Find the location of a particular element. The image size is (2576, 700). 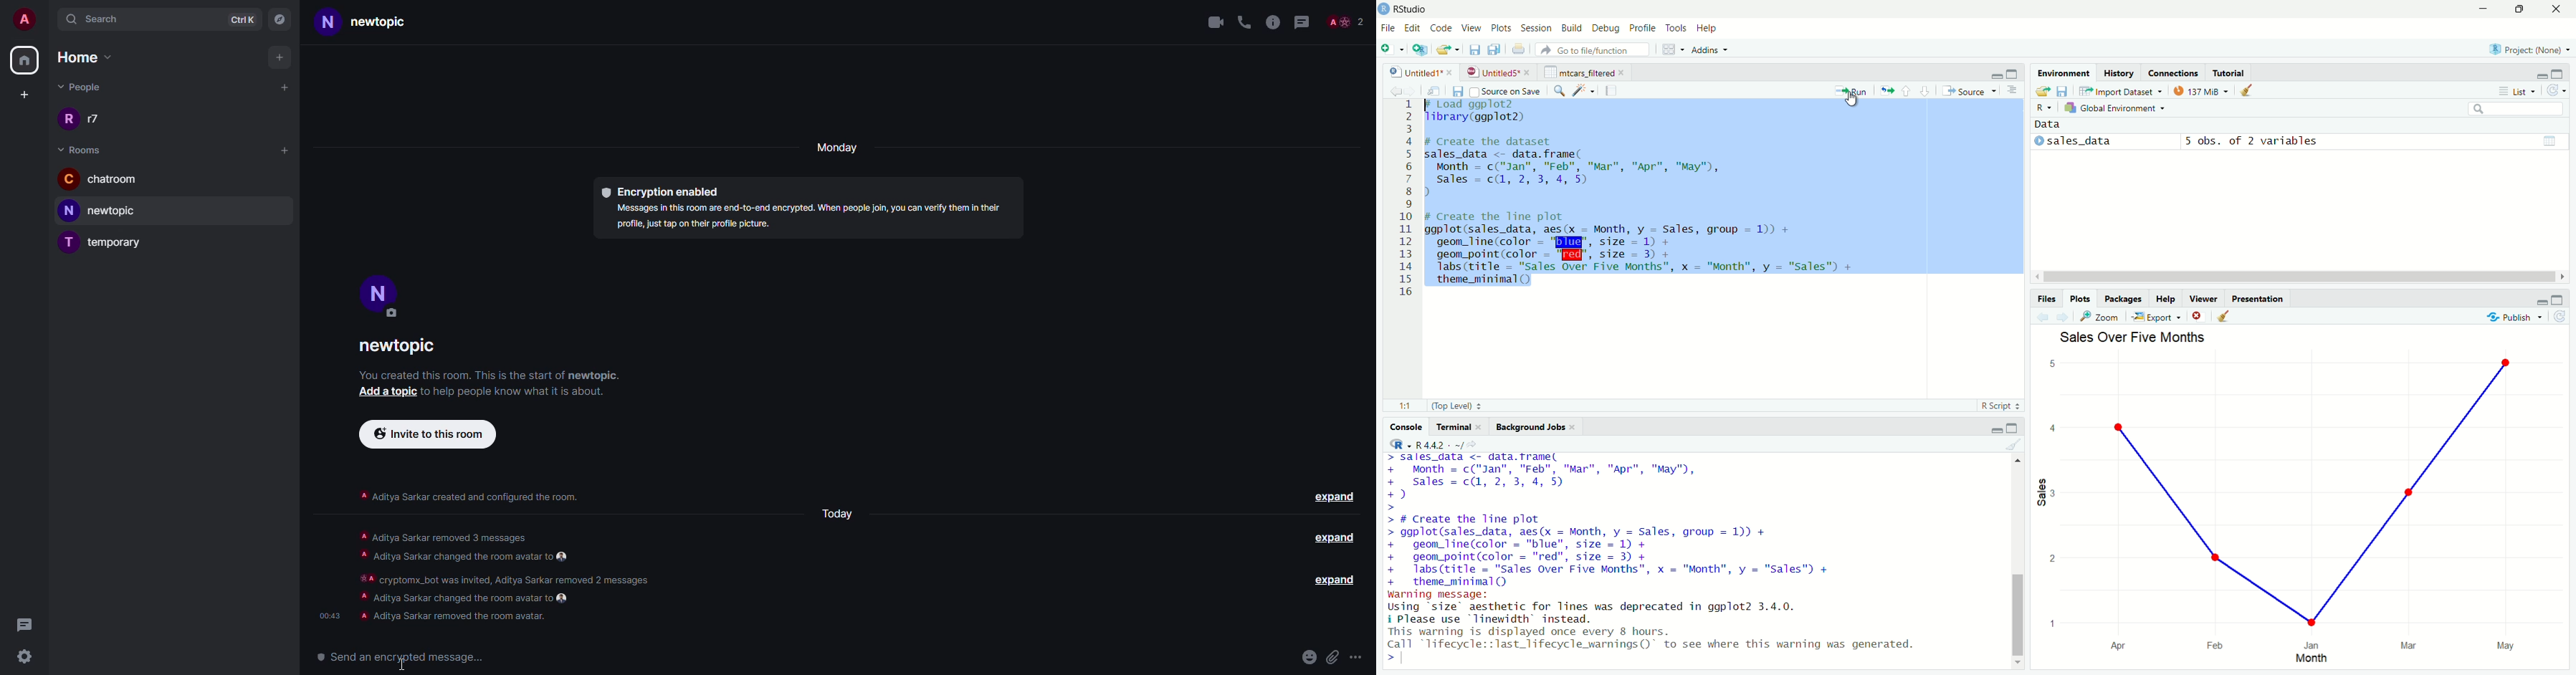

cursor is located at coordinates (1854, 100).